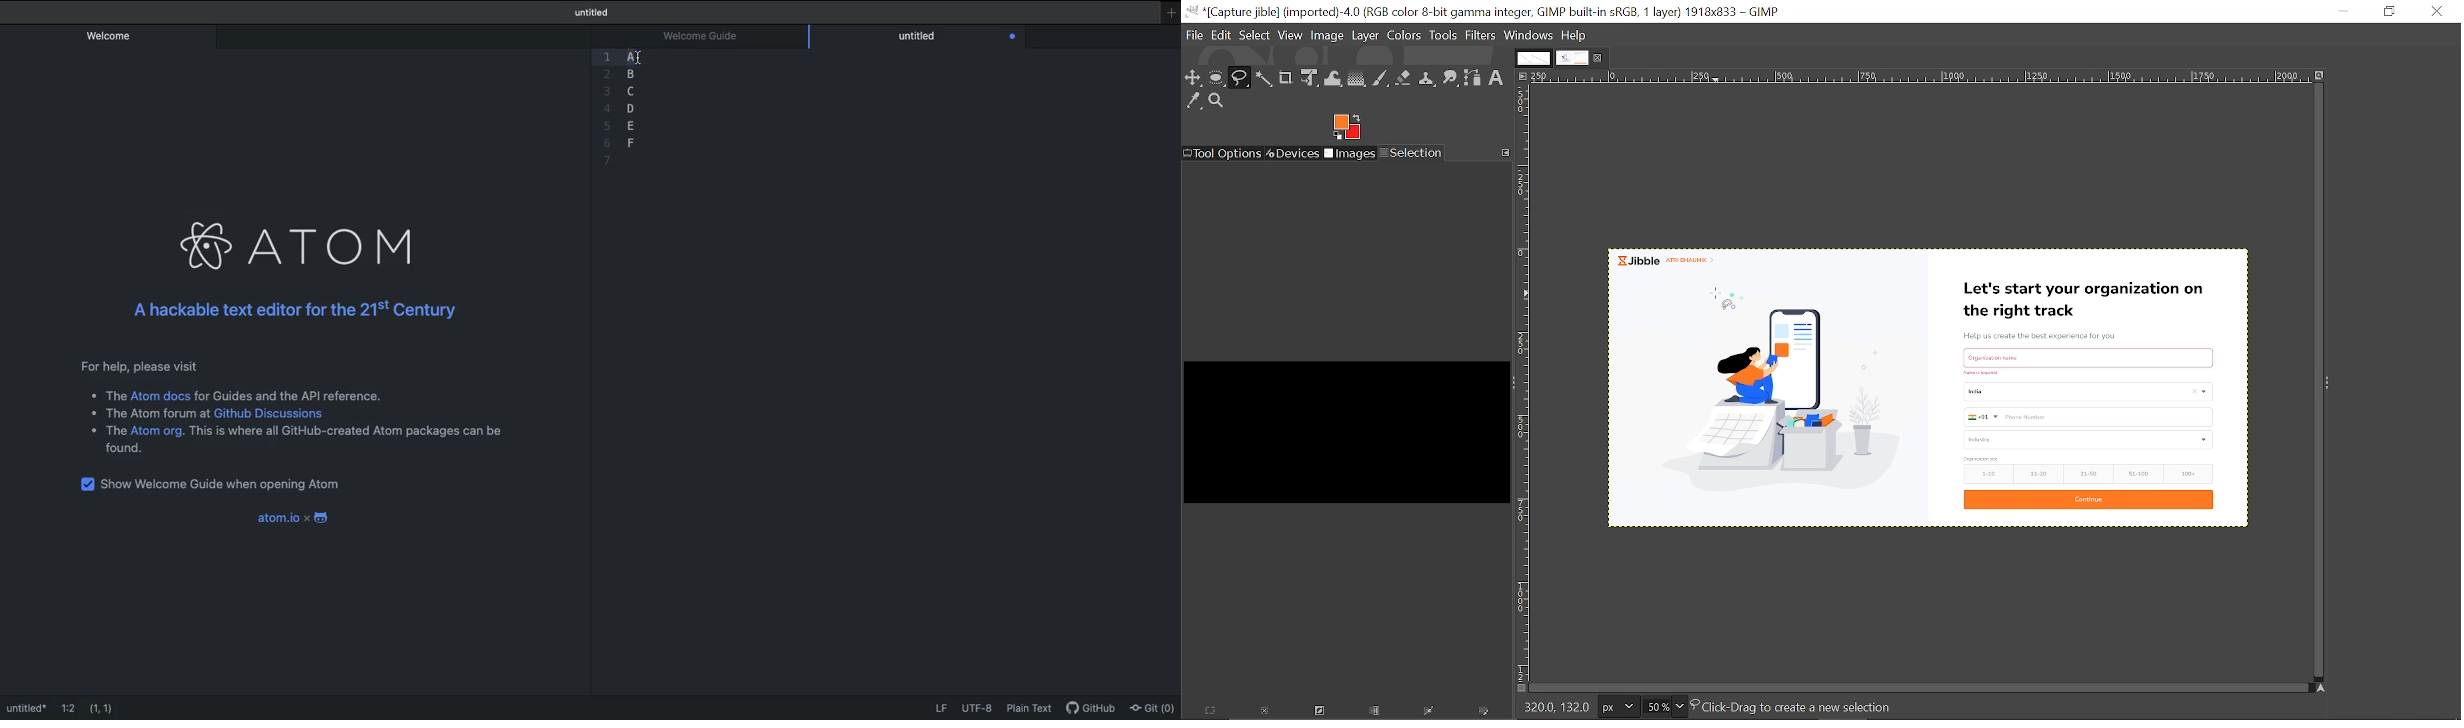  What do you see at coordinates (1505, 153) in the screenshot?
I see `Configure this tab` at bounding box center [1505, 153].